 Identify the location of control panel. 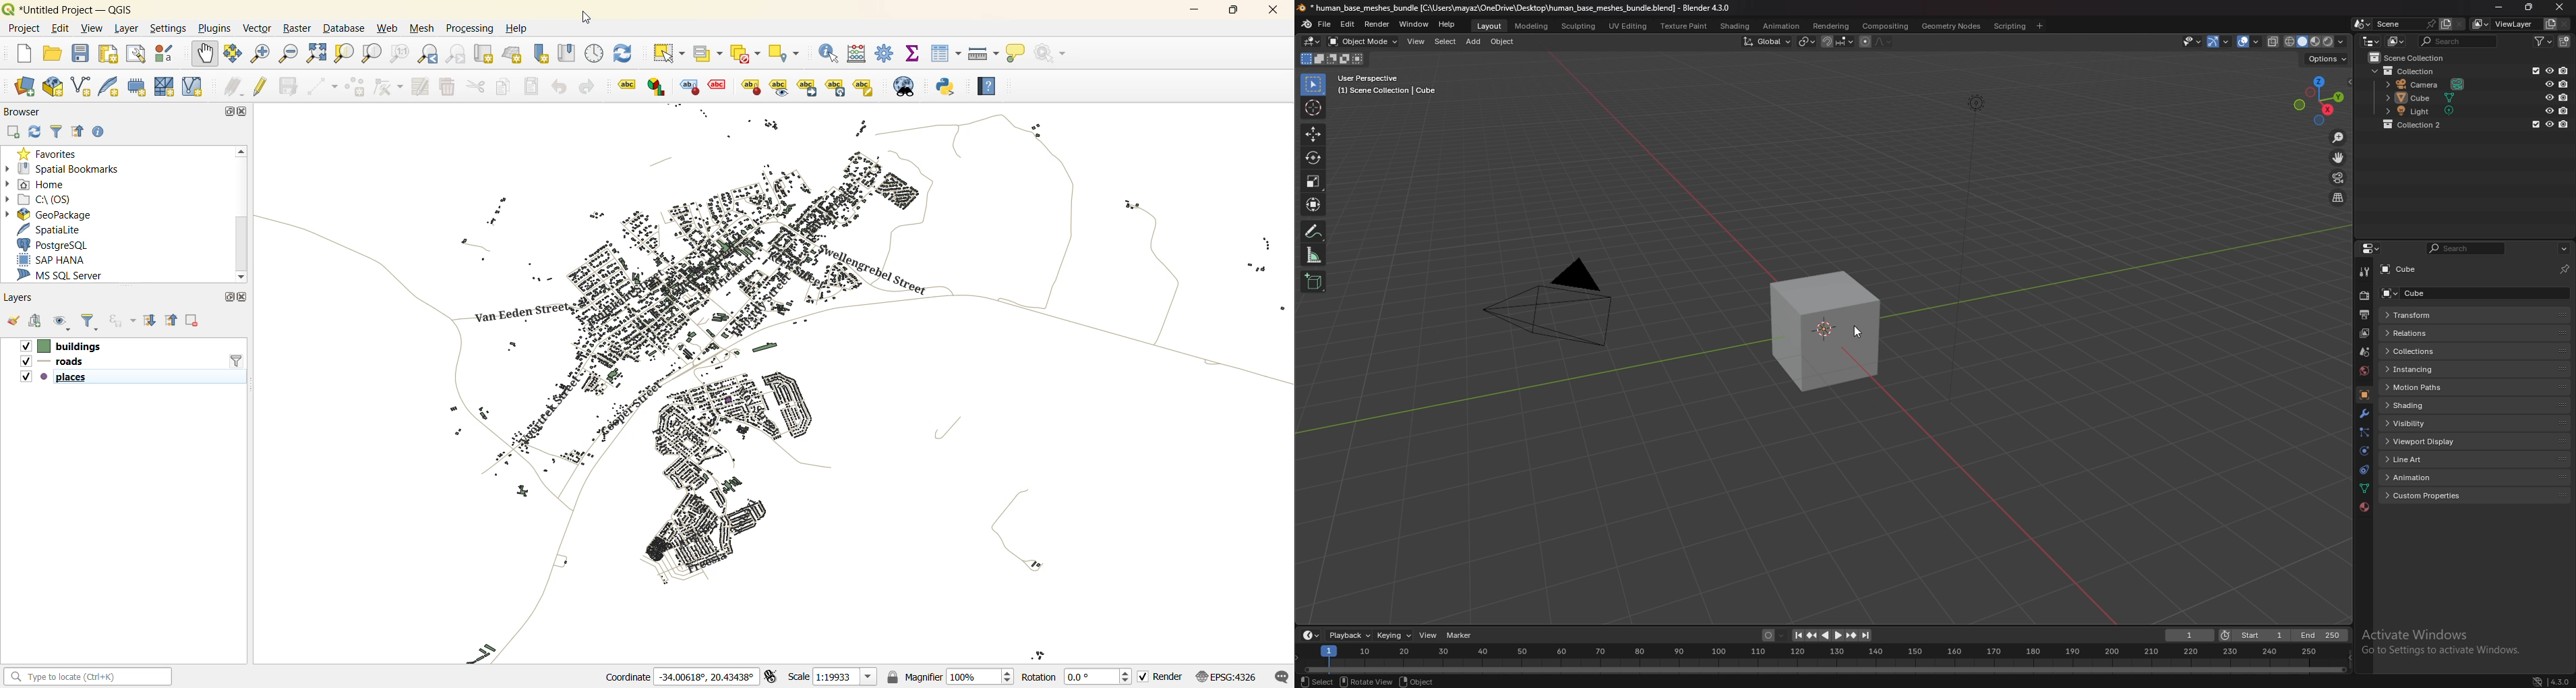
(597, 55).